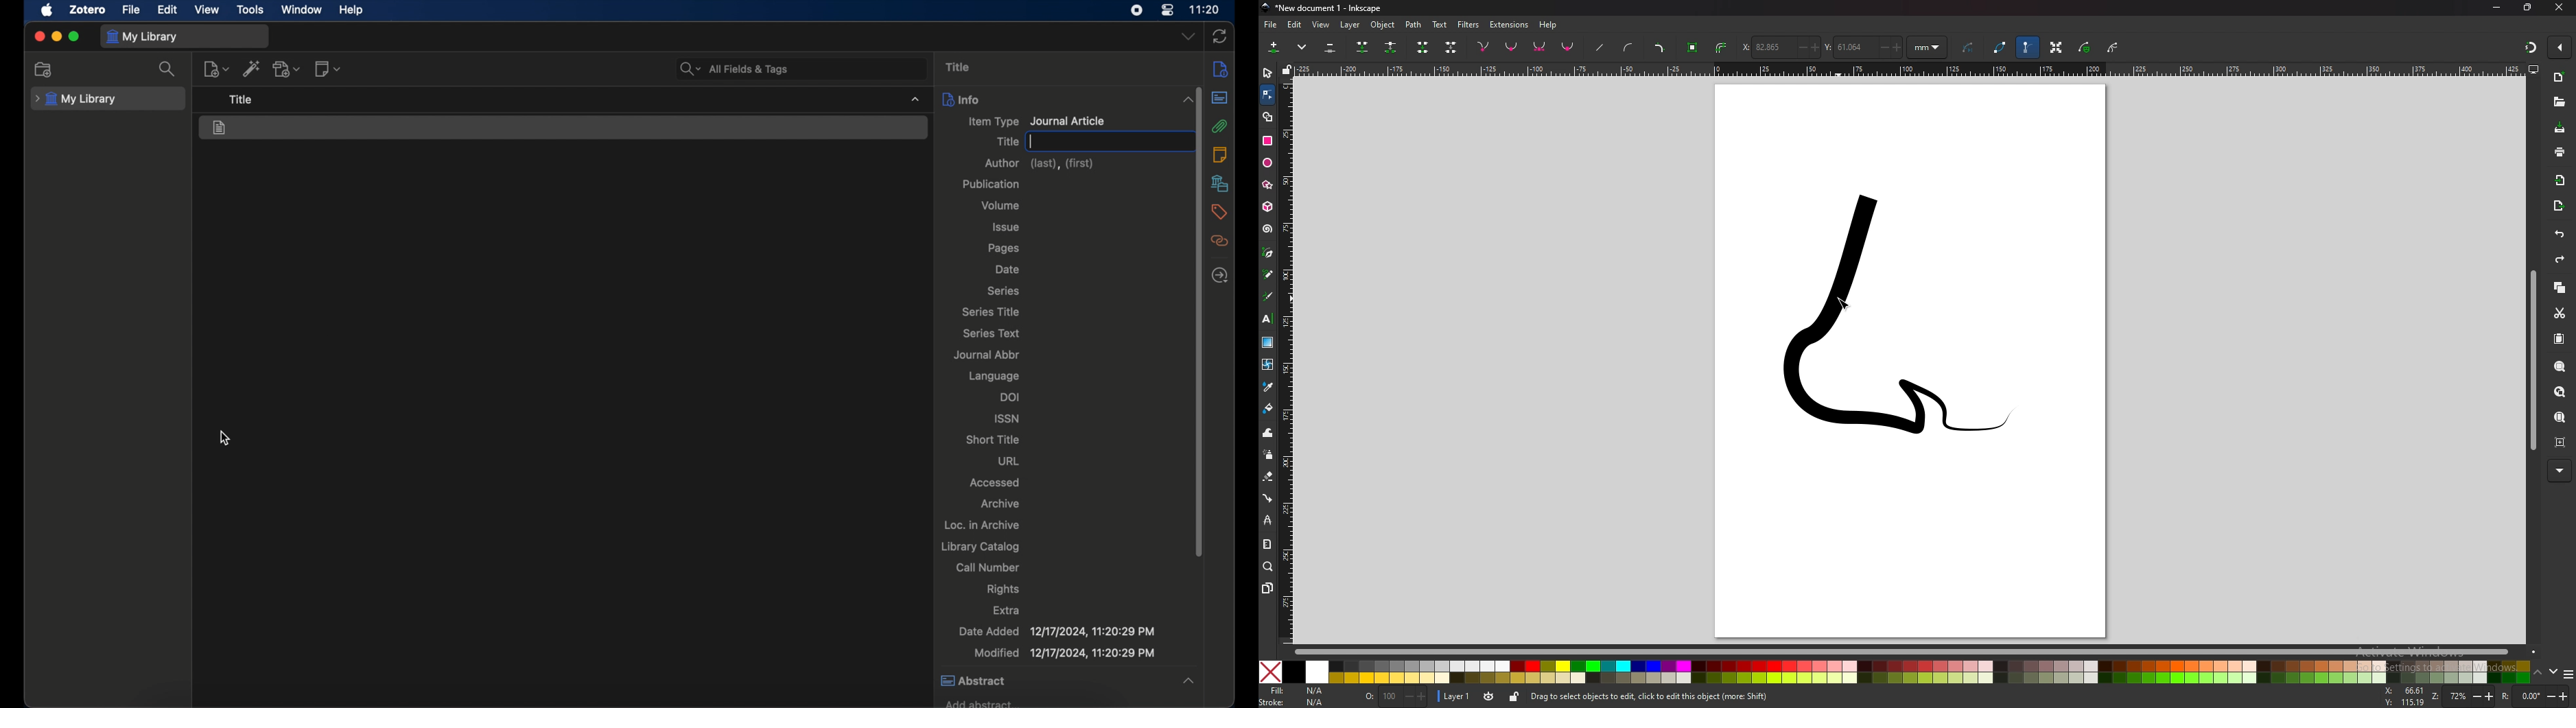  What do you see at coordinates (1549, 25) in the screenshot?
I see `help` at bounding box center [1549, 25].